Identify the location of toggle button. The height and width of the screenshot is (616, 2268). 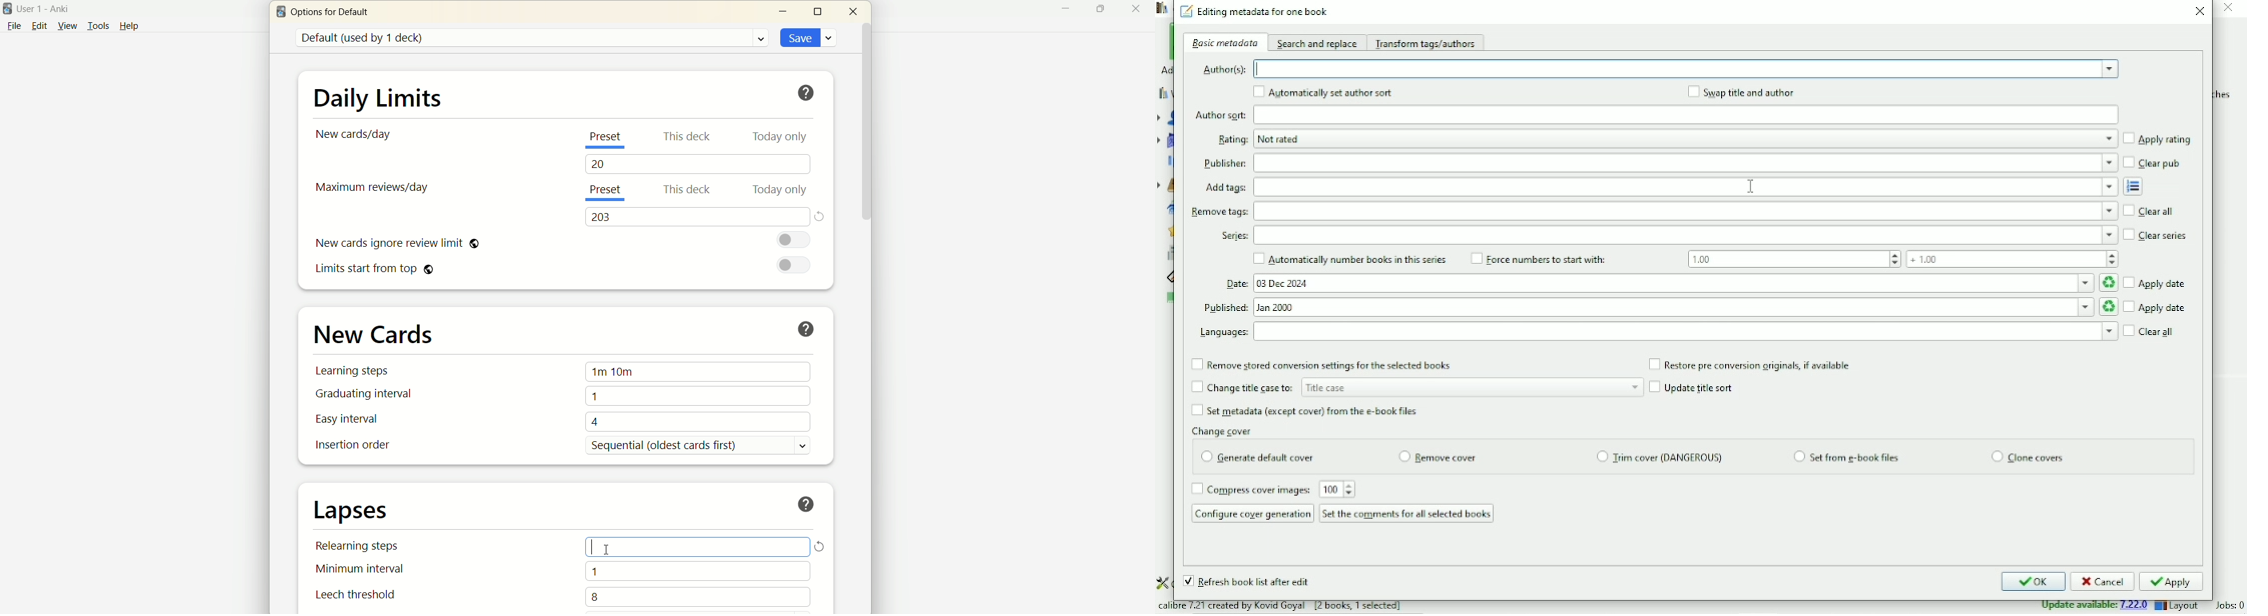
(796, 241).